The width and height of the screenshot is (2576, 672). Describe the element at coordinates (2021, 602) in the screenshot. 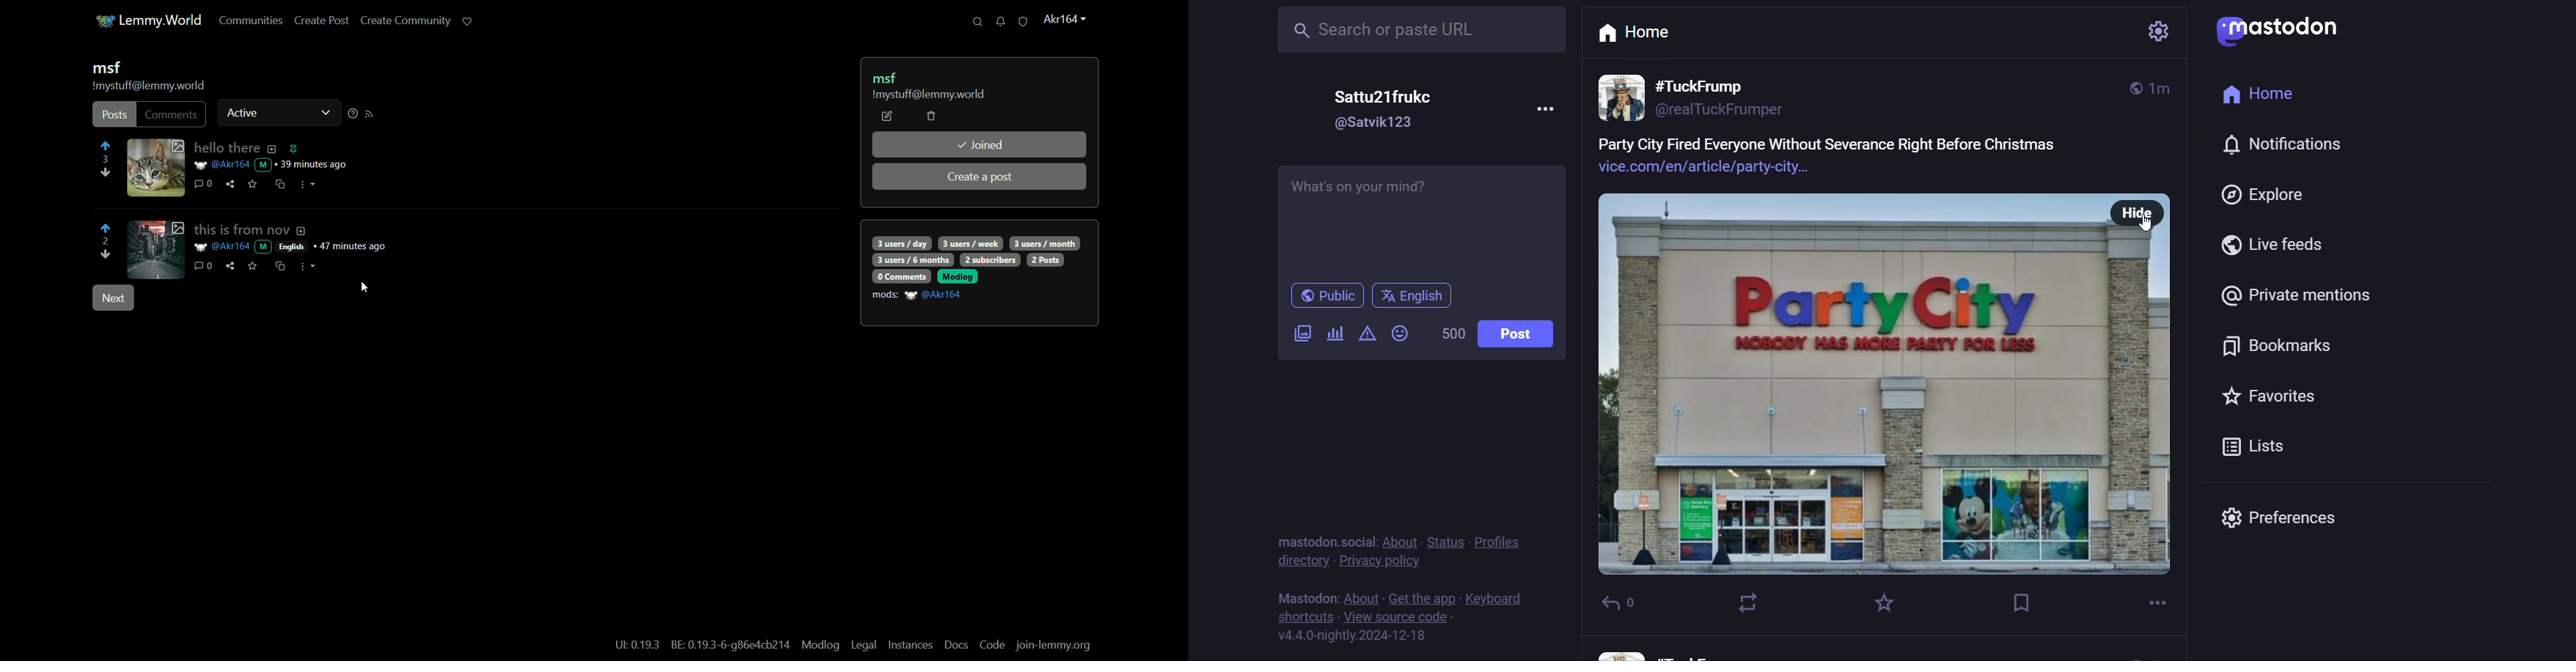

I see `bookmarks` at that location.